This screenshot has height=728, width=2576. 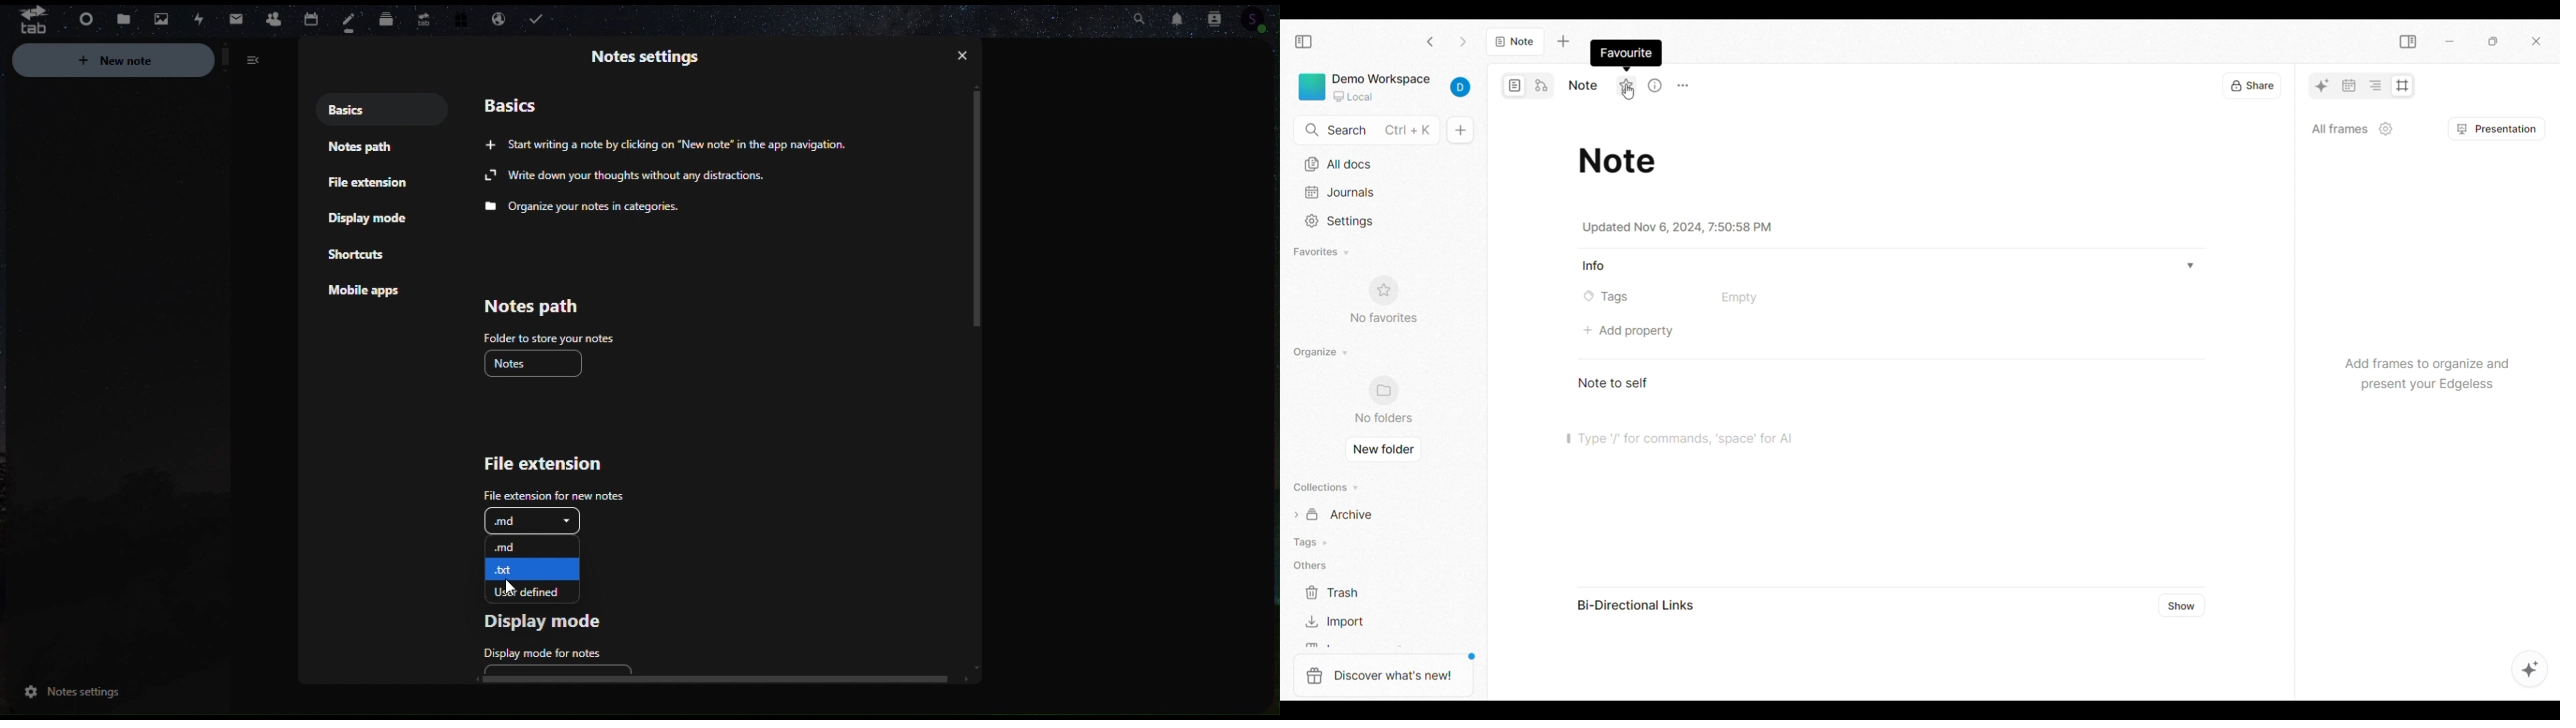 I want to click on Mobile apps, so click(x=370, y=294).